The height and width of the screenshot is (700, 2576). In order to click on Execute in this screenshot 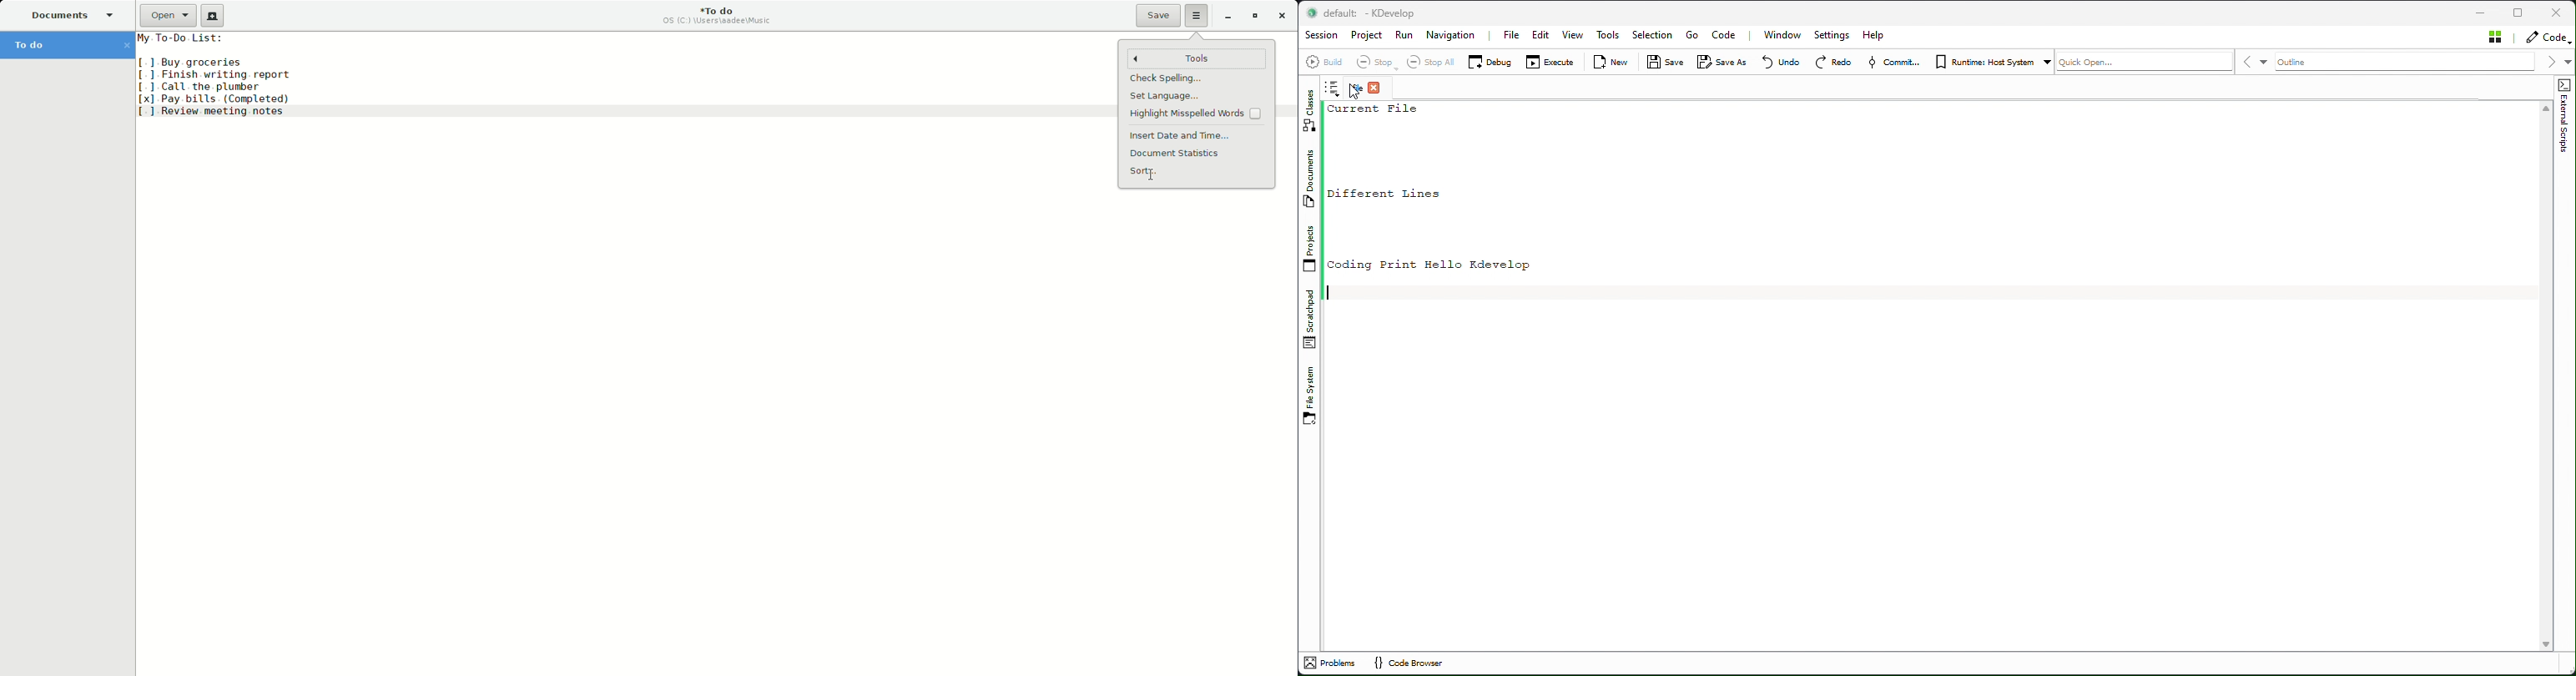, I will do `click(1551, 62)`.